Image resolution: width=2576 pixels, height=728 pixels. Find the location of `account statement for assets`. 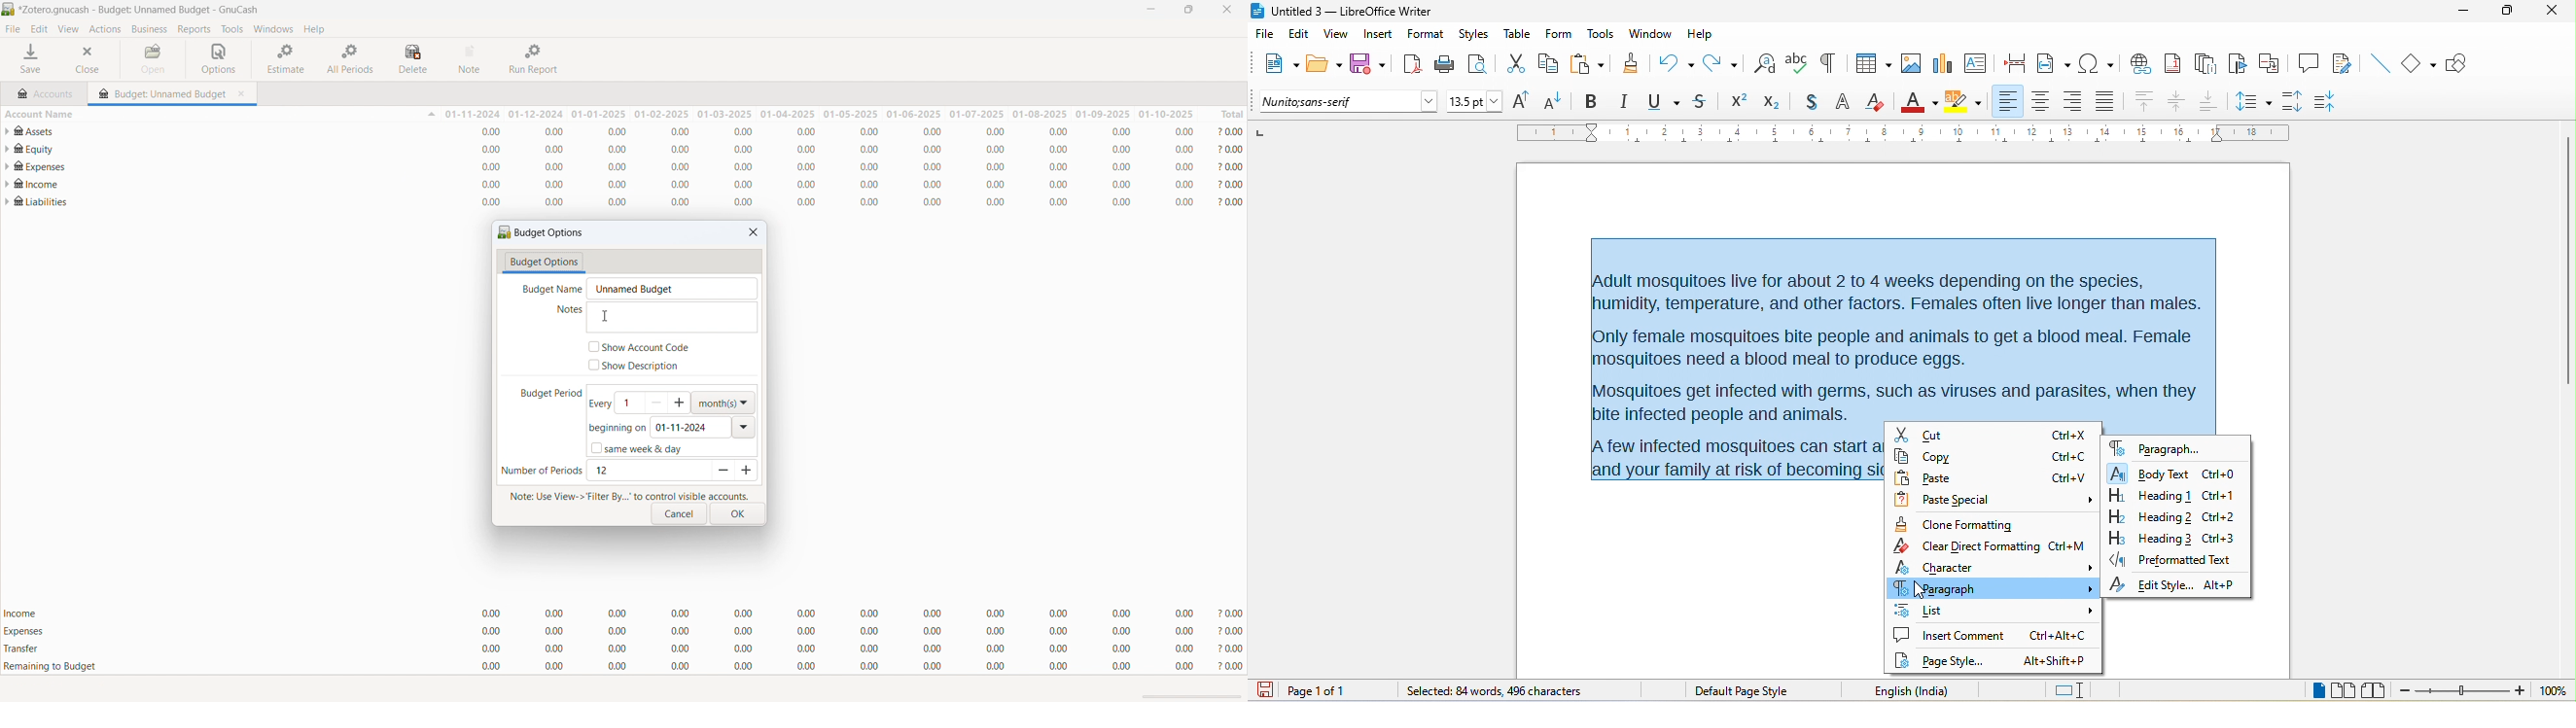

account statement for assets is located at coordinates (631, 131).